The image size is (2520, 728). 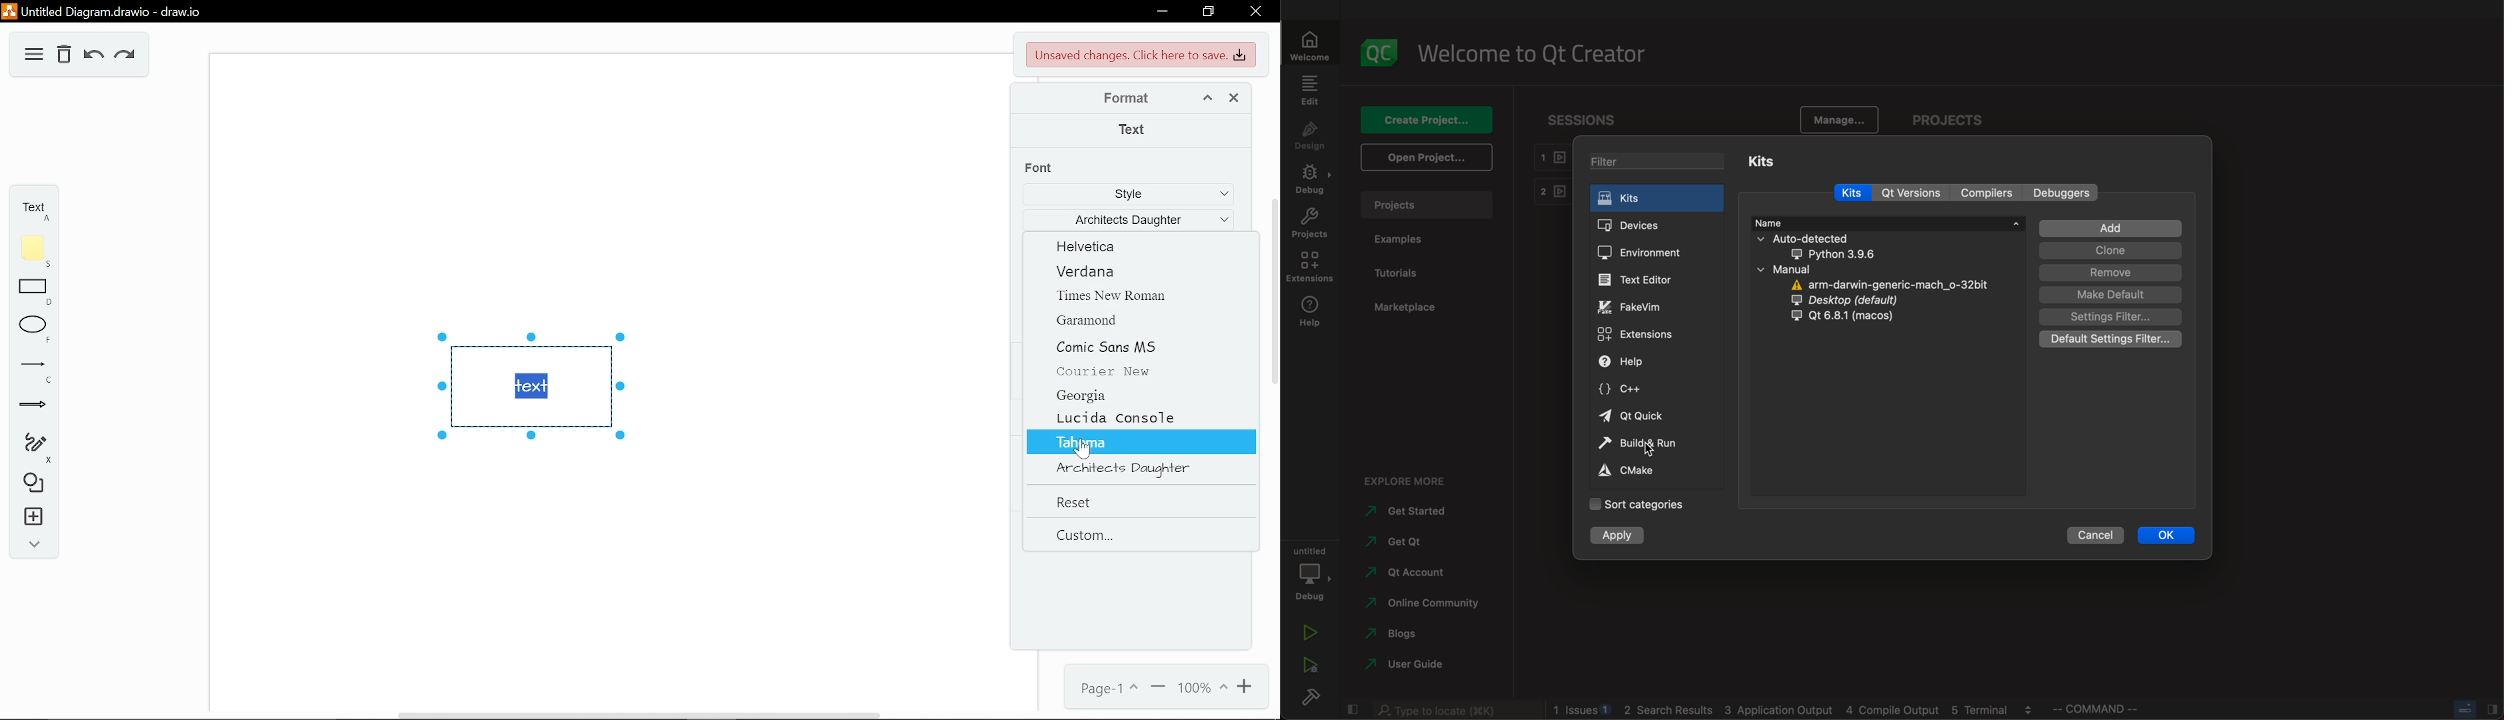 What do you see at coordinates (1422, 119) in the screenshot?
I see `create` at bounding box center [1422, 119].